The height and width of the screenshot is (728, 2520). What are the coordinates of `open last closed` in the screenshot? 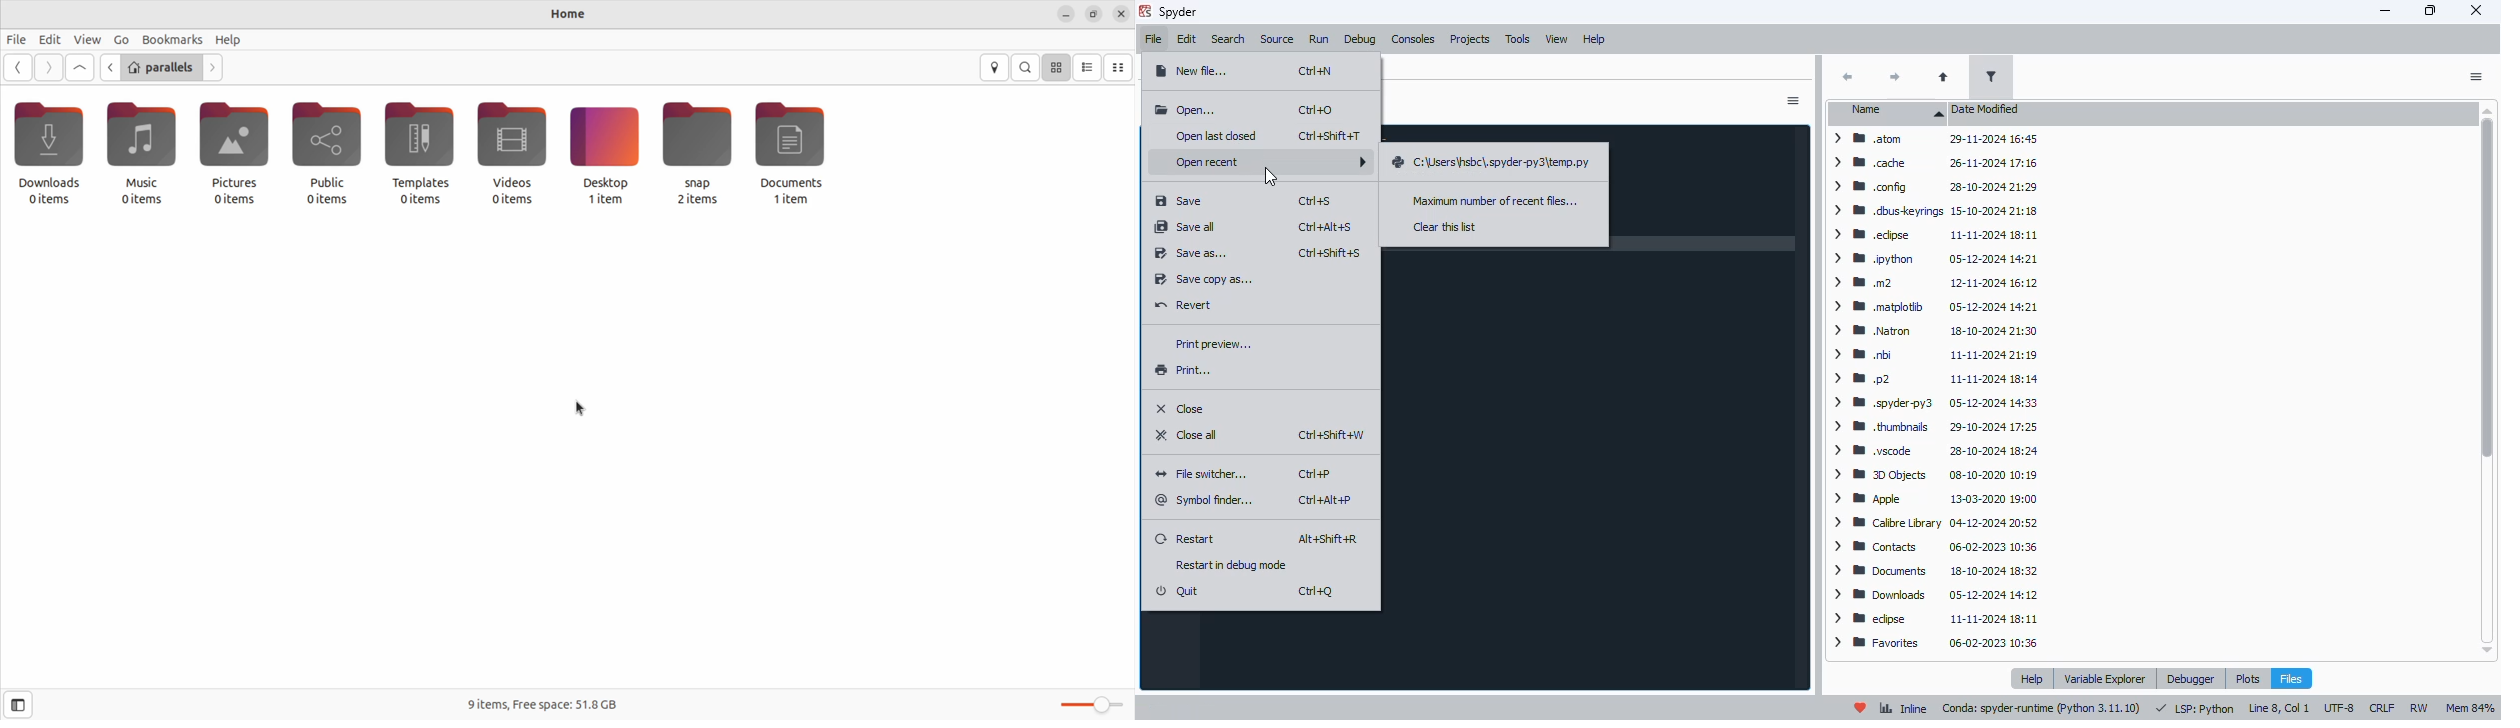 It's located at (1219, 135).